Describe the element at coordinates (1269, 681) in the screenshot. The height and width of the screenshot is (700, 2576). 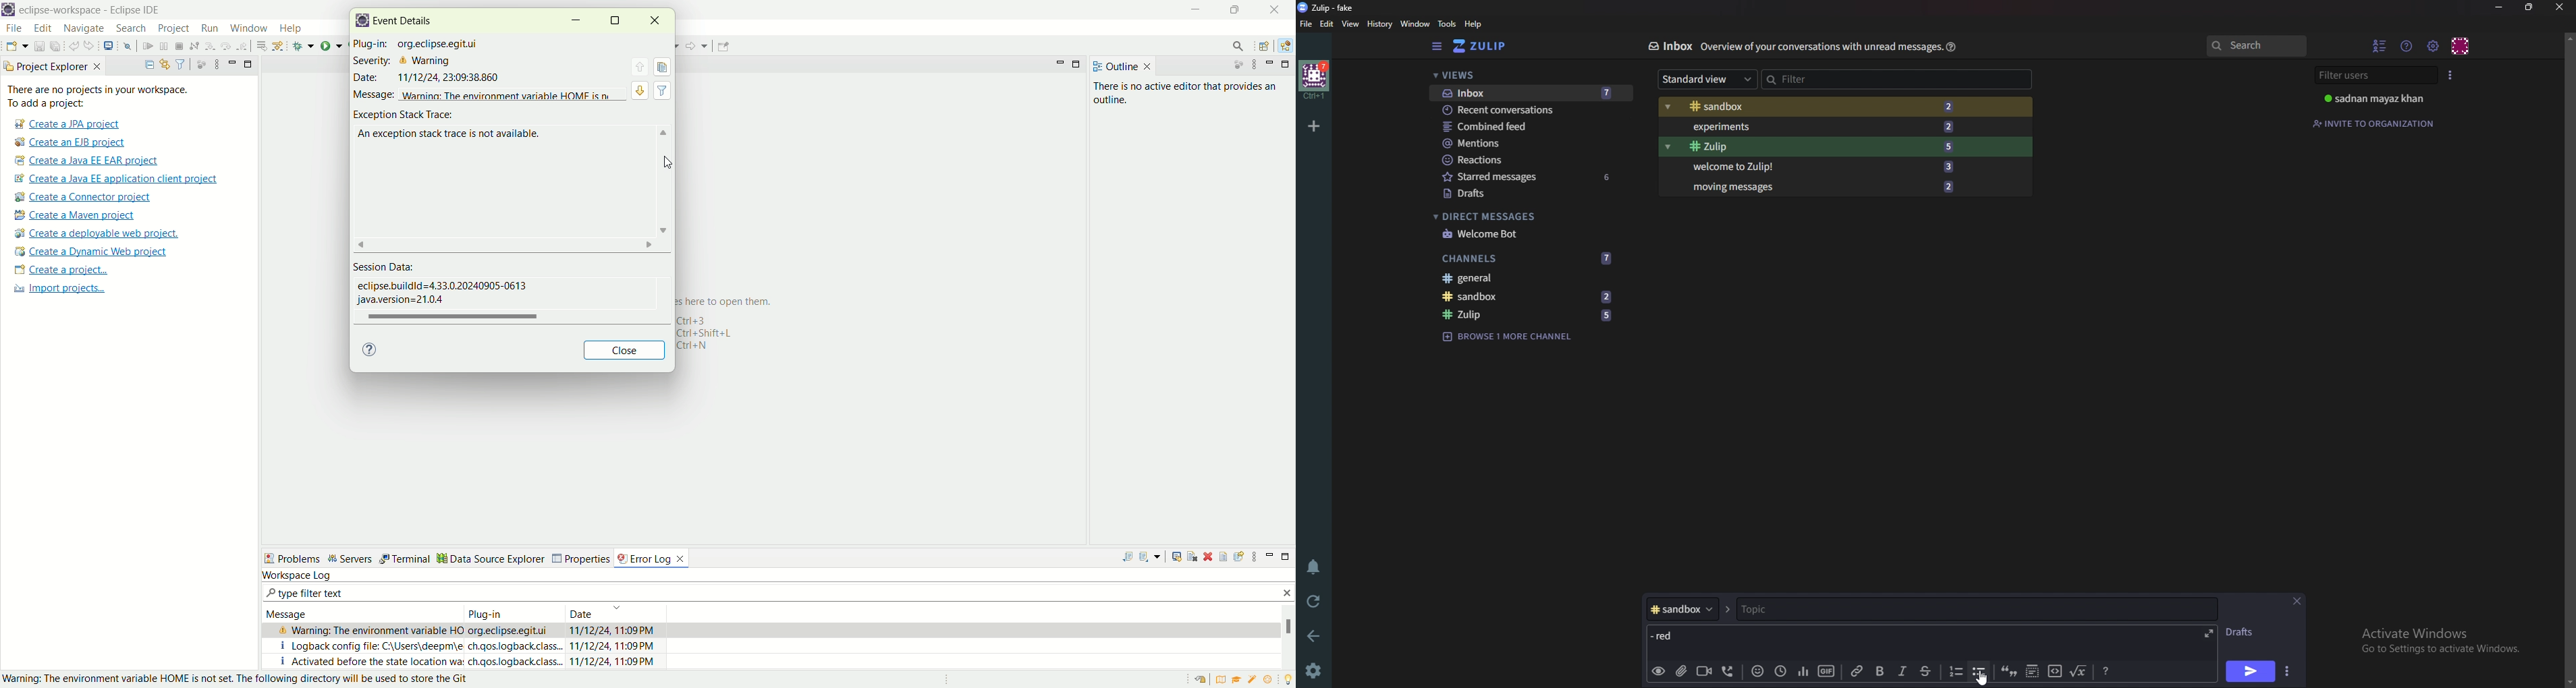
I see `what's new` at that location.